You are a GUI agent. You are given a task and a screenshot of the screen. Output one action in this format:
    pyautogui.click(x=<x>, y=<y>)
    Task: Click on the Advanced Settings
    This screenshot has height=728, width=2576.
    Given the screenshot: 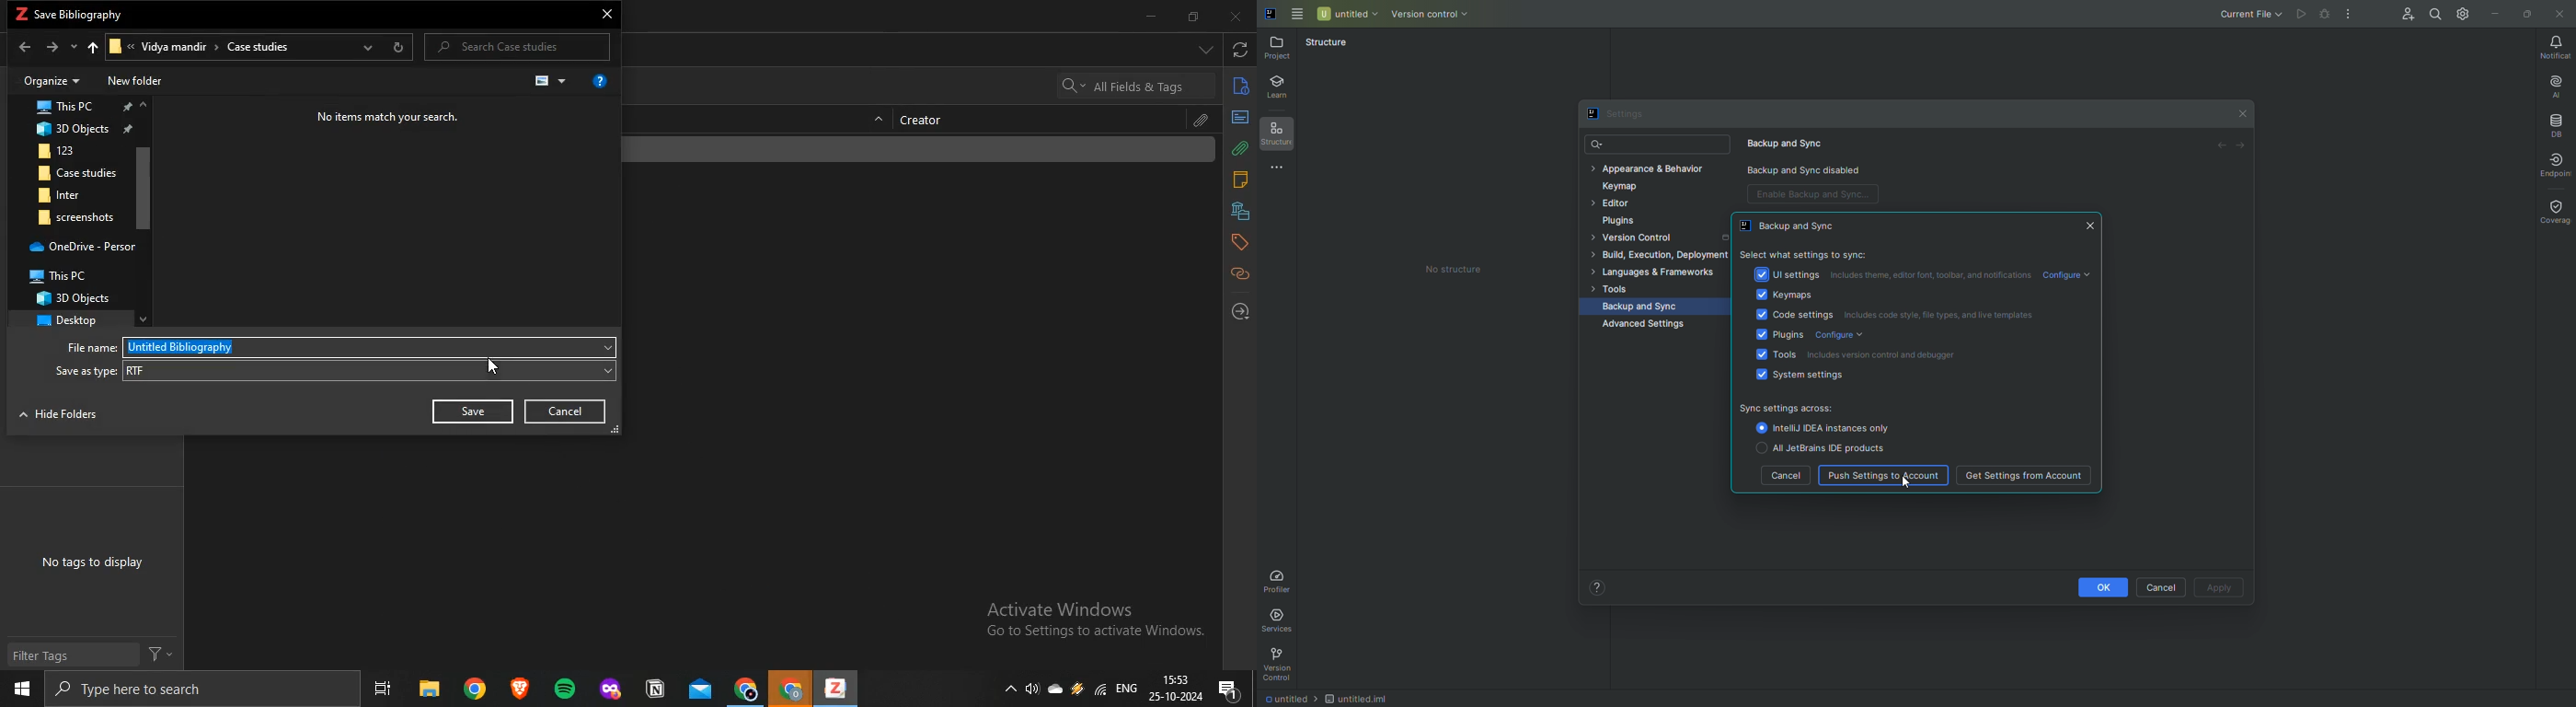 What is the action you would take?
    pyautogui.click(x=1644, y=325)
    